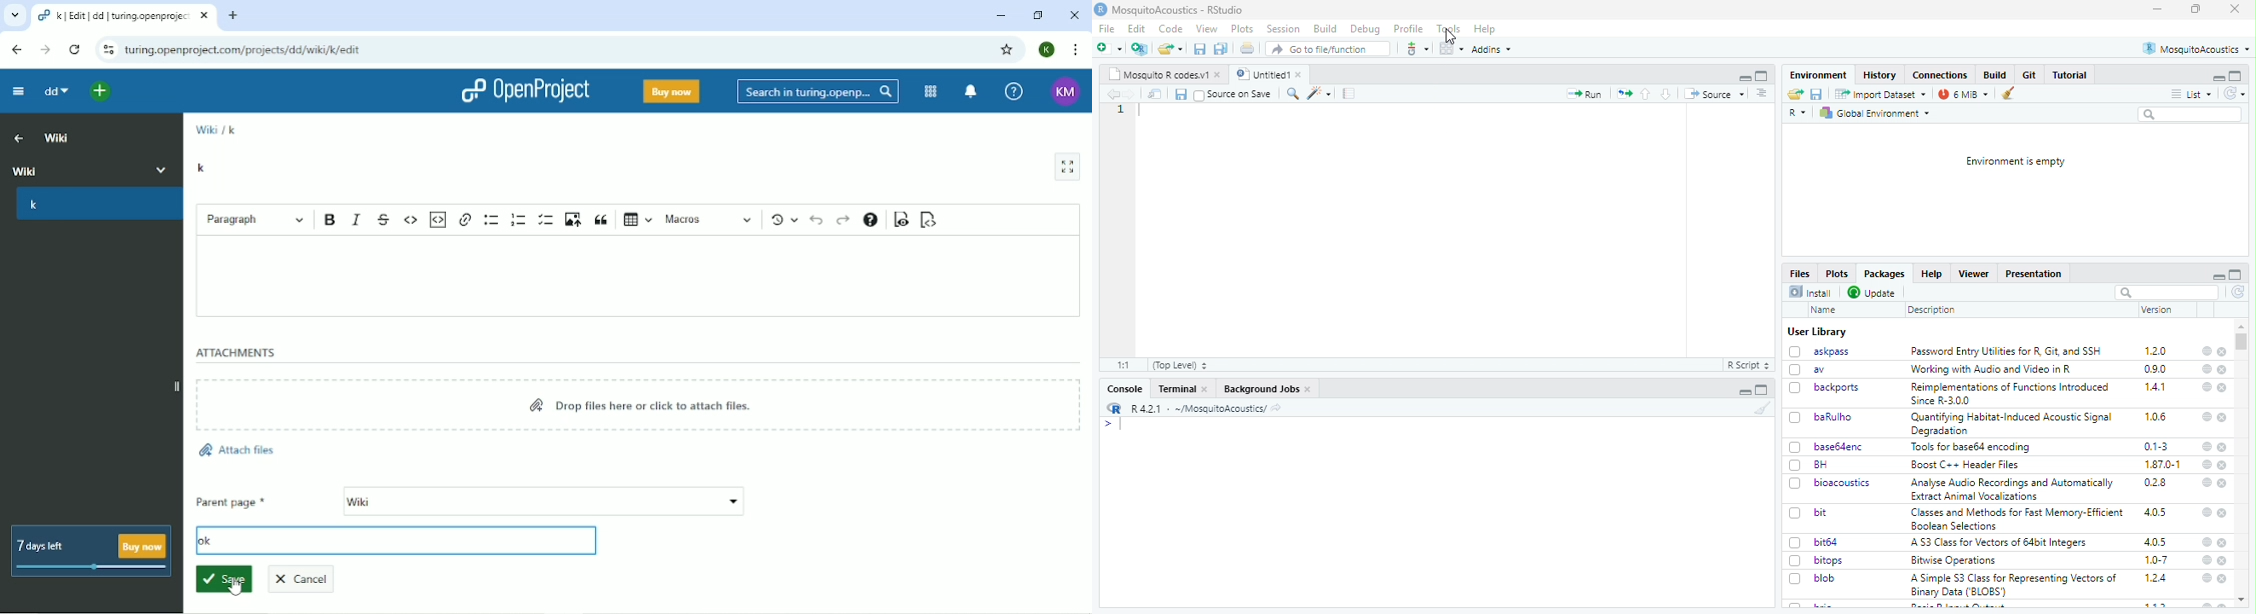 This screenshot has height=616, width=2268. I want to click on close, so click(1301, 74).